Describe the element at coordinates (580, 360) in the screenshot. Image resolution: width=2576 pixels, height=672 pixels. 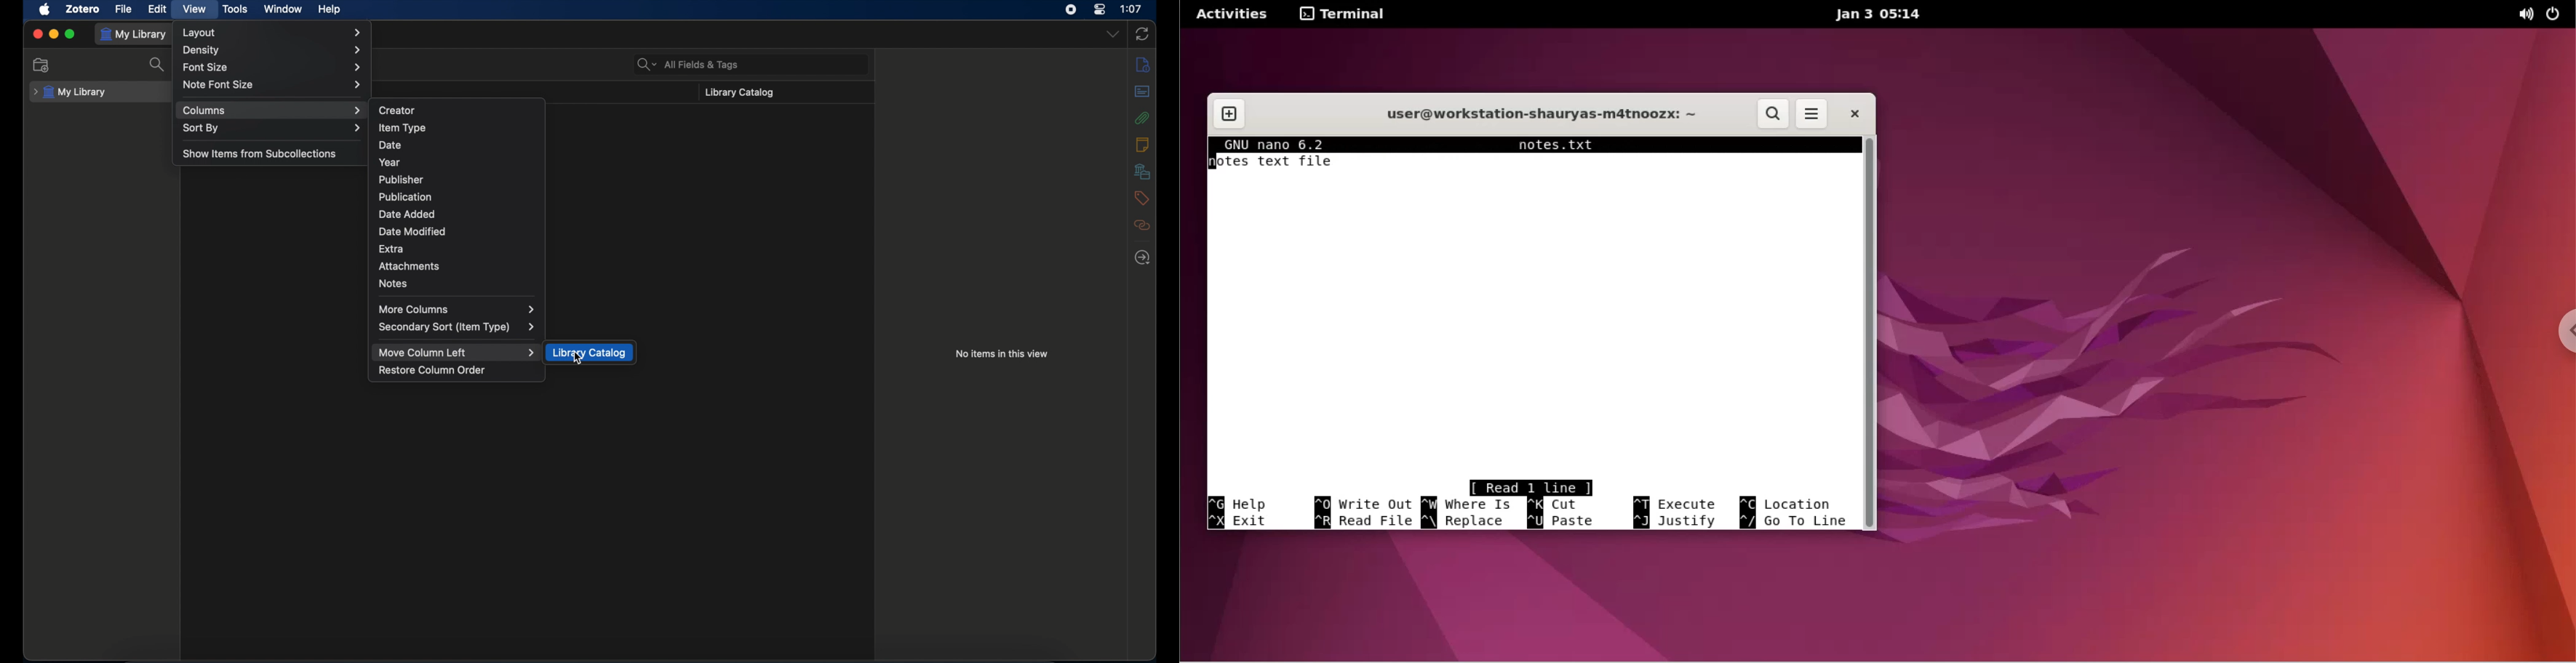
I see `cursor` at that location.